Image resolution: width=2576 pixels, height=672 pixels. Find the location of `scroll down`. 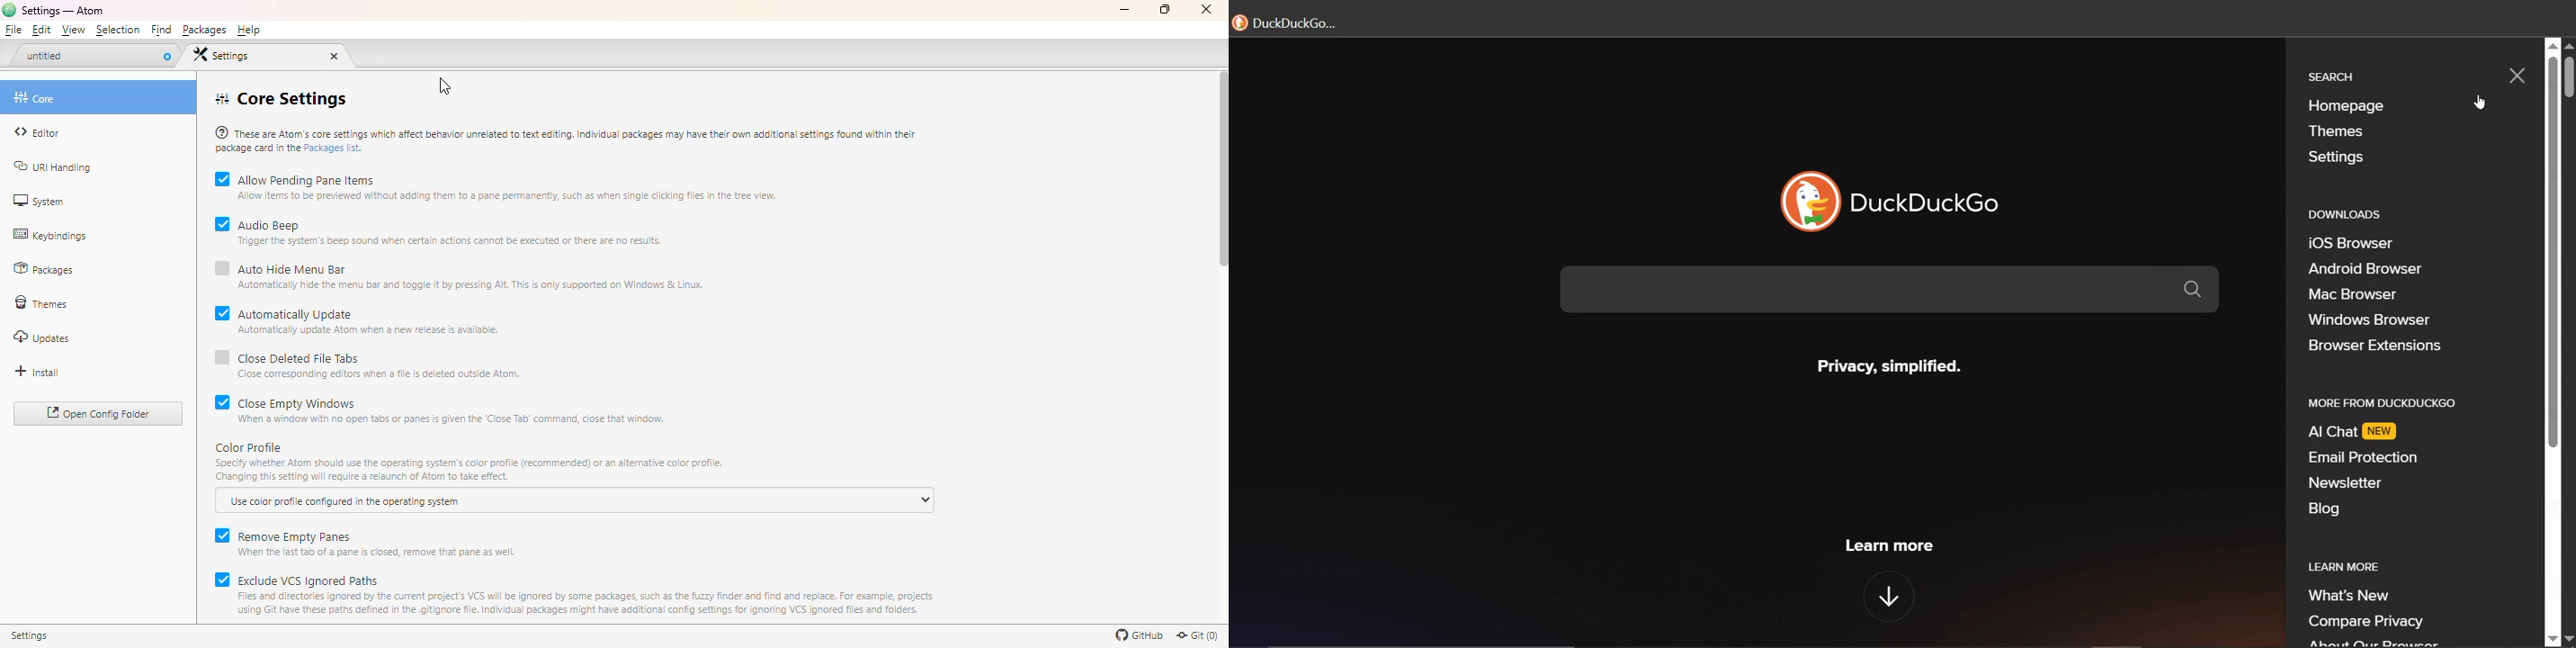

scroll down is located at coordinates (2552, 639).